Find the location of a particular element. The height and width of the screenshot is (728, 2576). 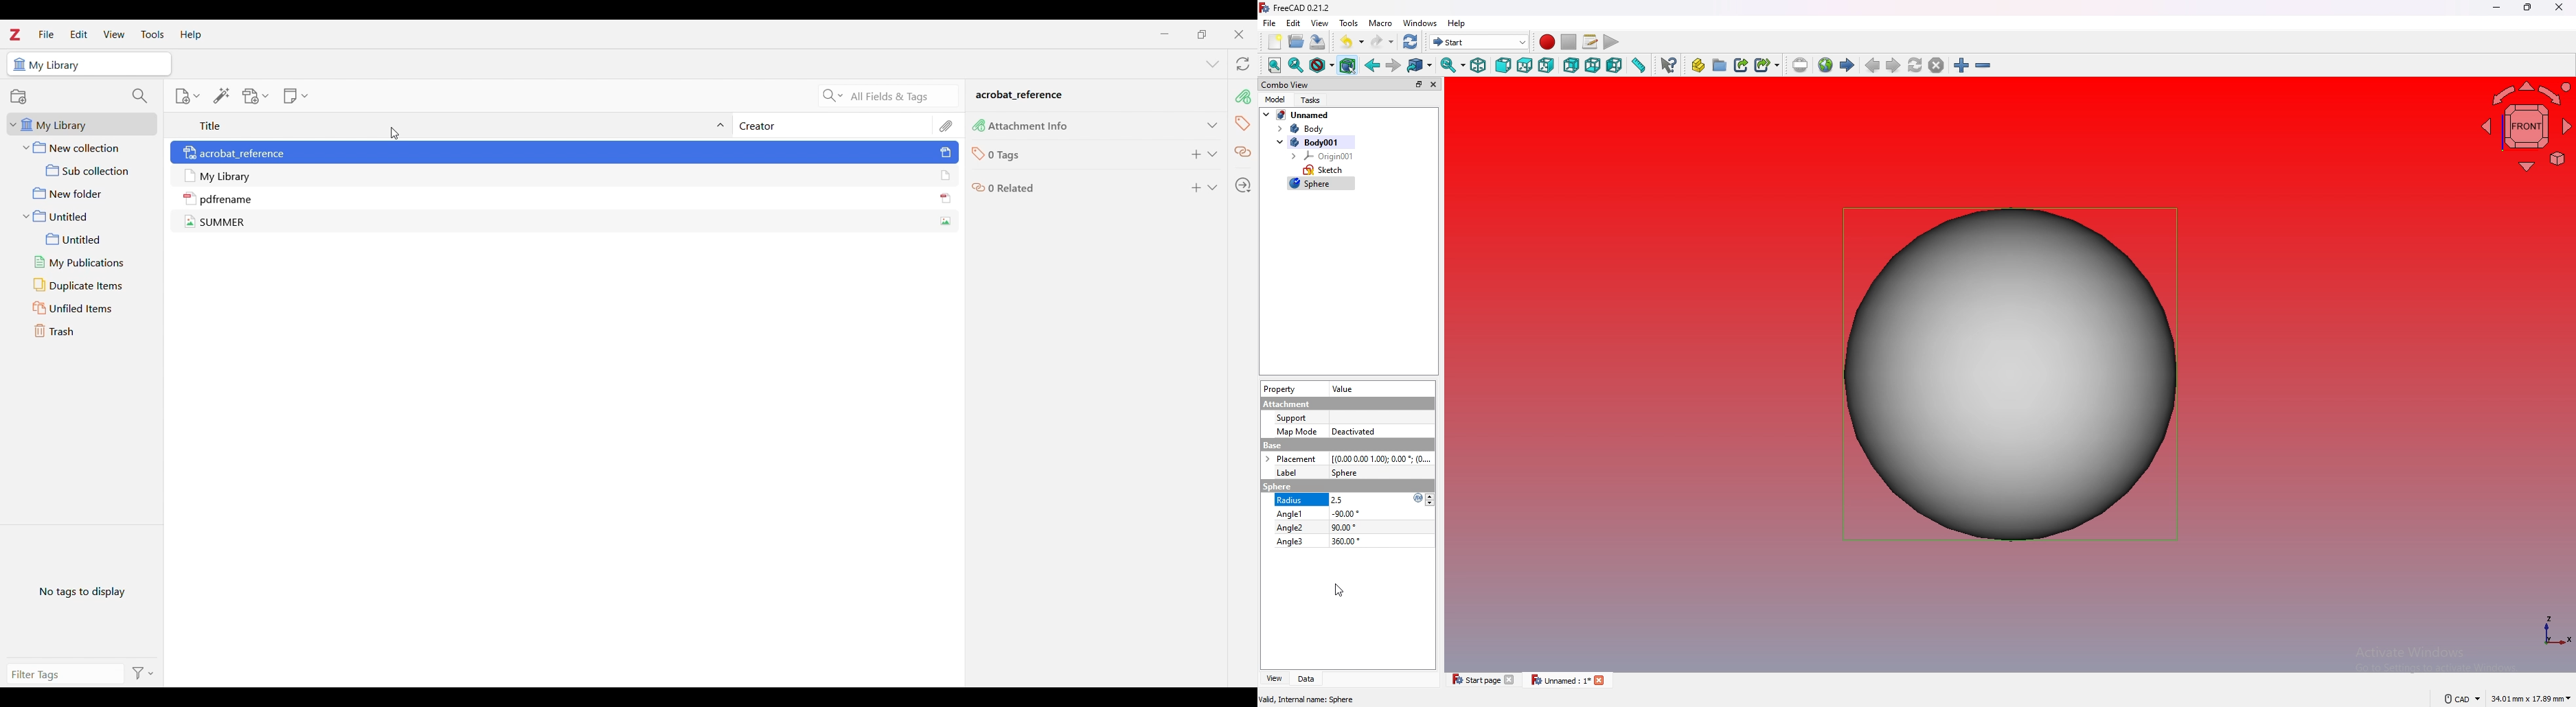

value is located at coordinates (1346, 389).